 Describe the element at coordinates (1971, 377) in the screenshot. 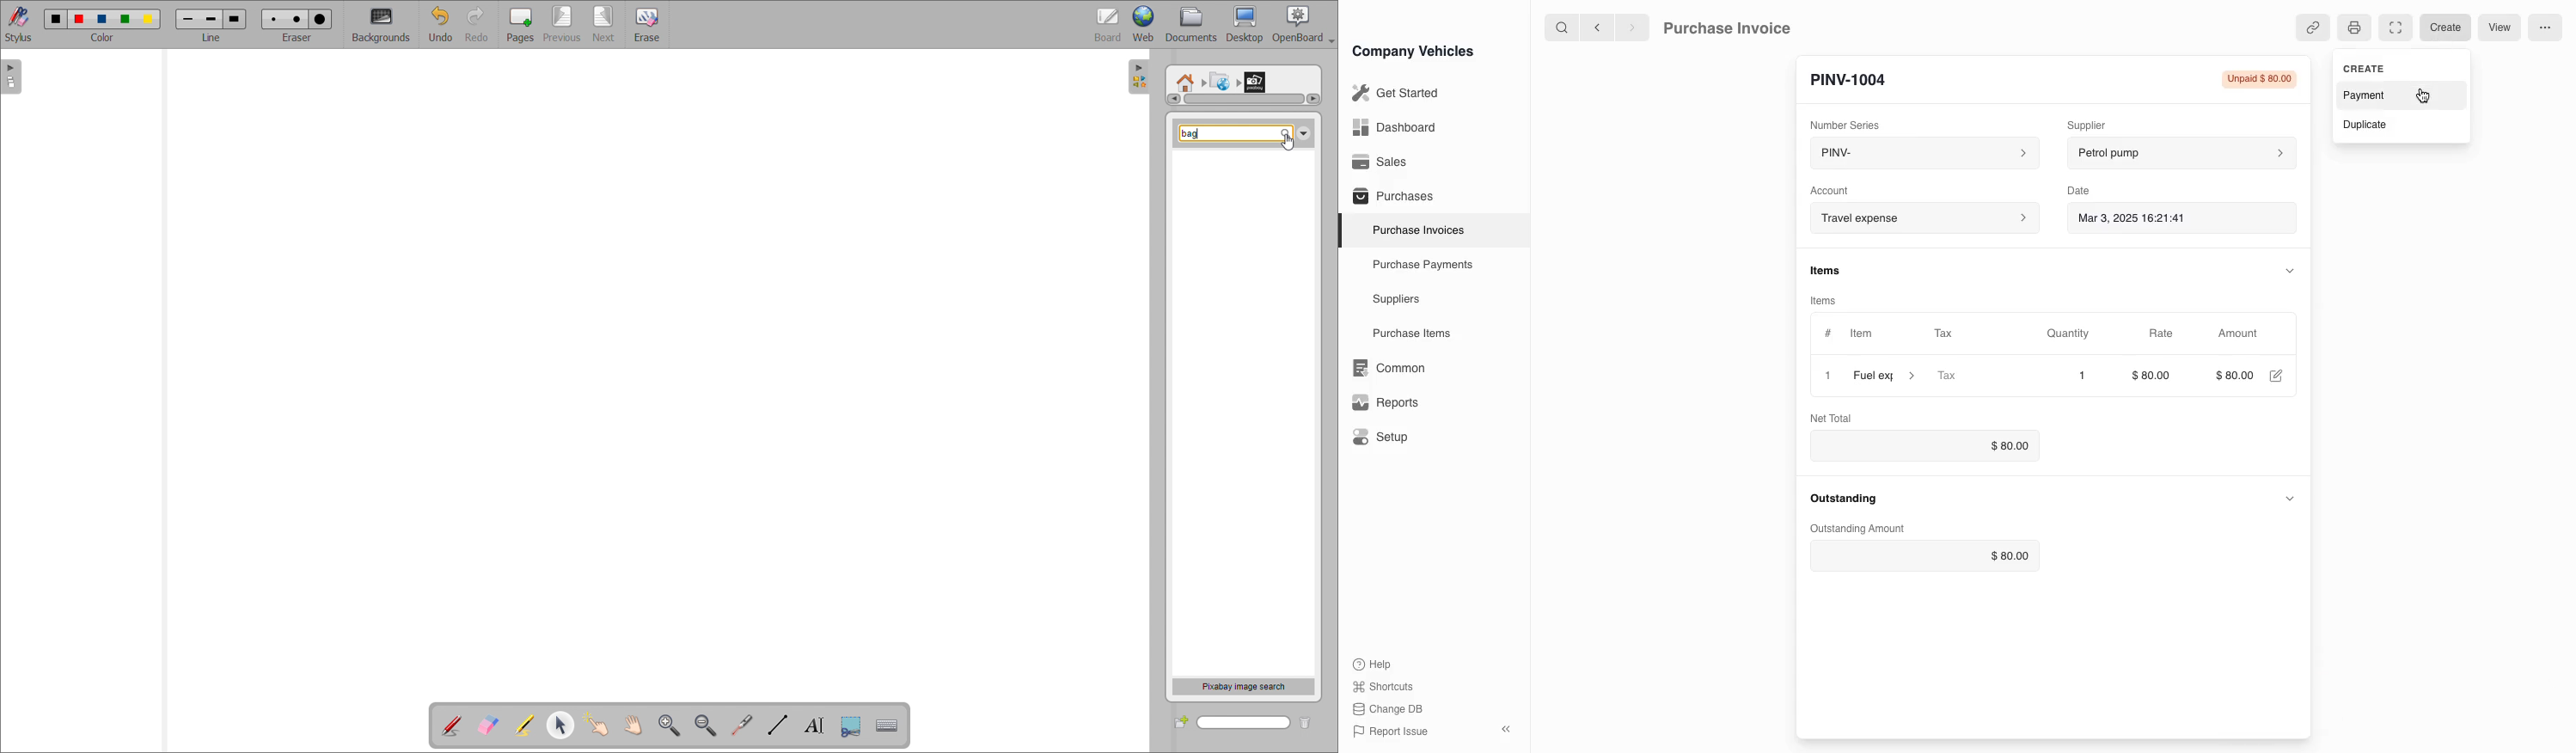

I see `Tax ` at that location.